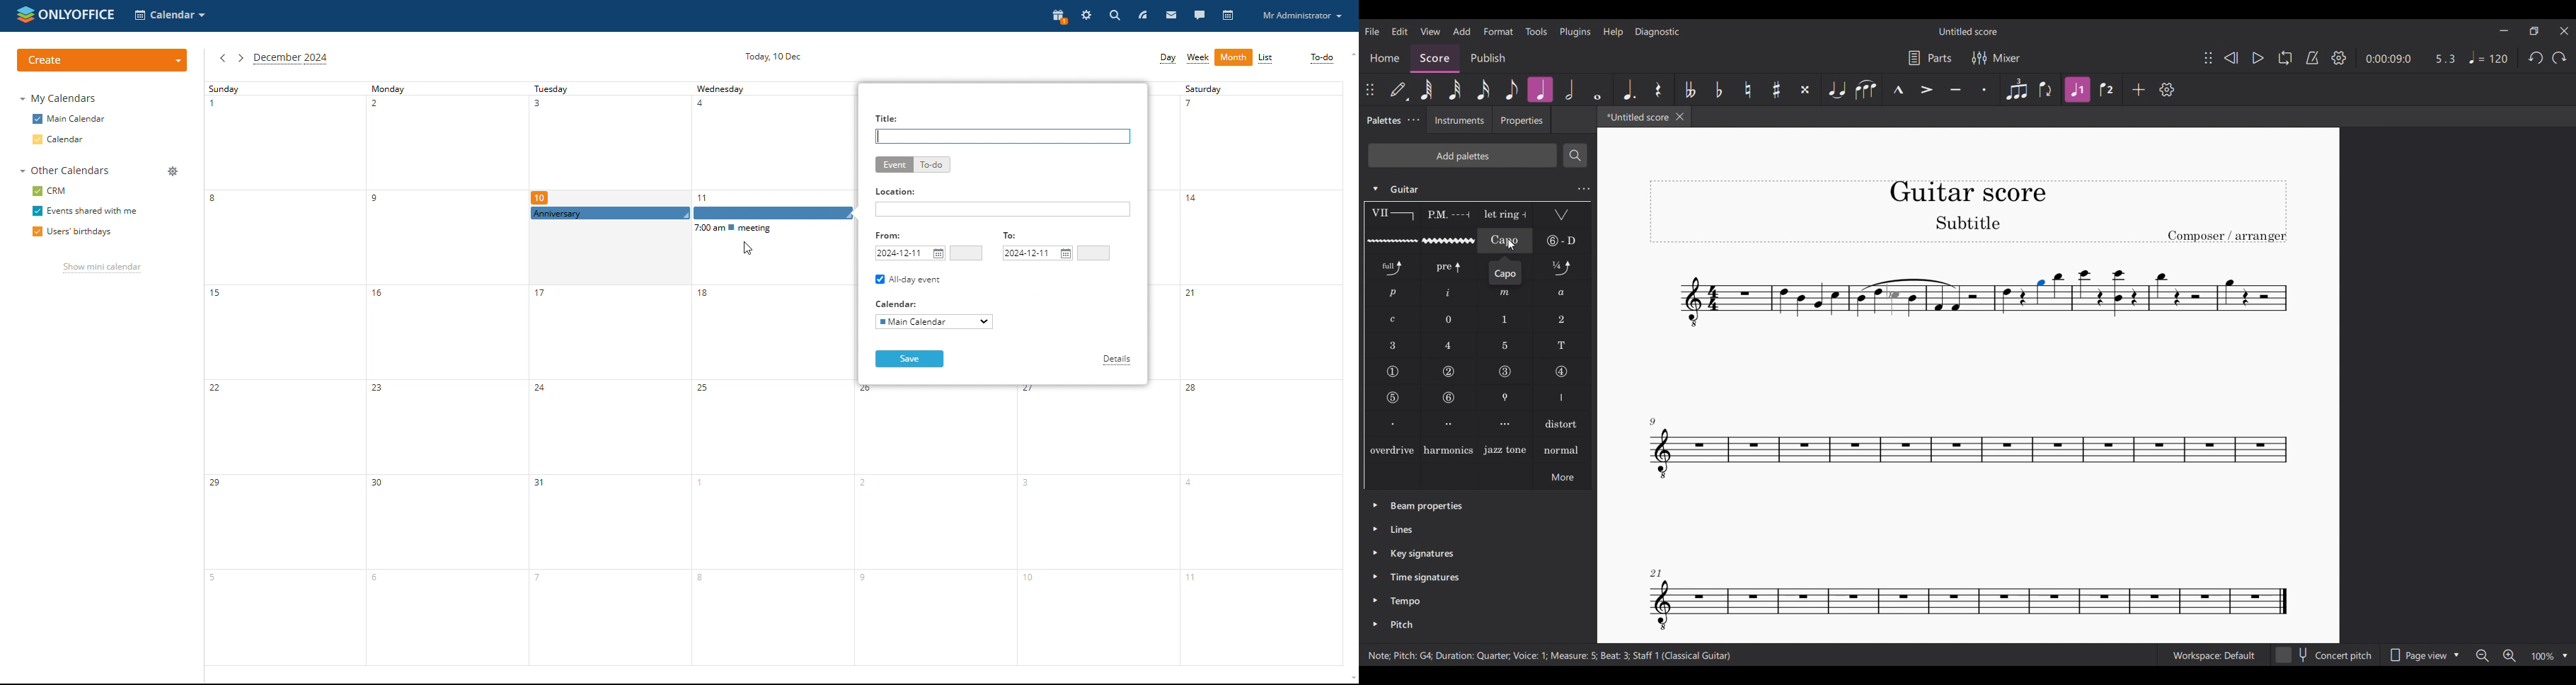  What do you see at coordinates (1511, 245) in the screenshot?
I see `Cursor` at bounding box center [1511, 245].